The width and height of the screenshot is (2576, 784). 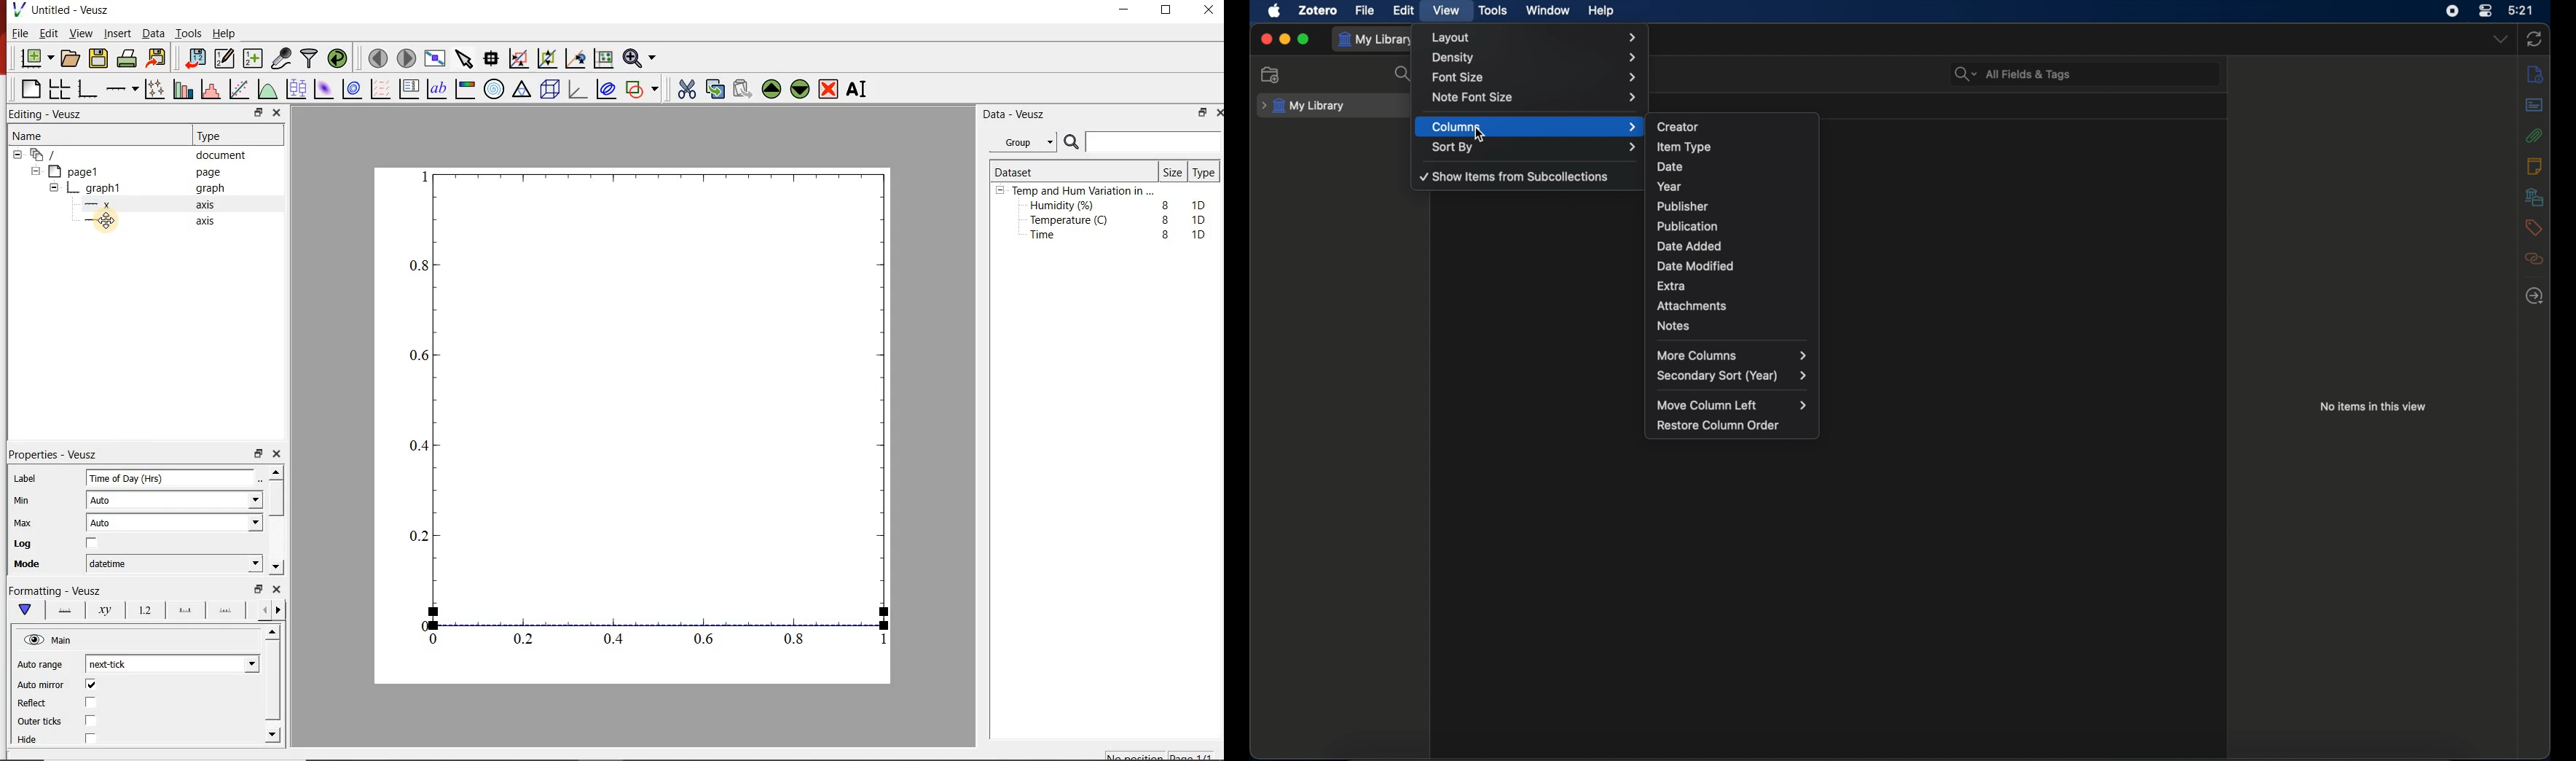 What do you see at coordinates (1515, 175) in the screenshot?
I see `show items from sub collections` at bounding box center [1515, 175].